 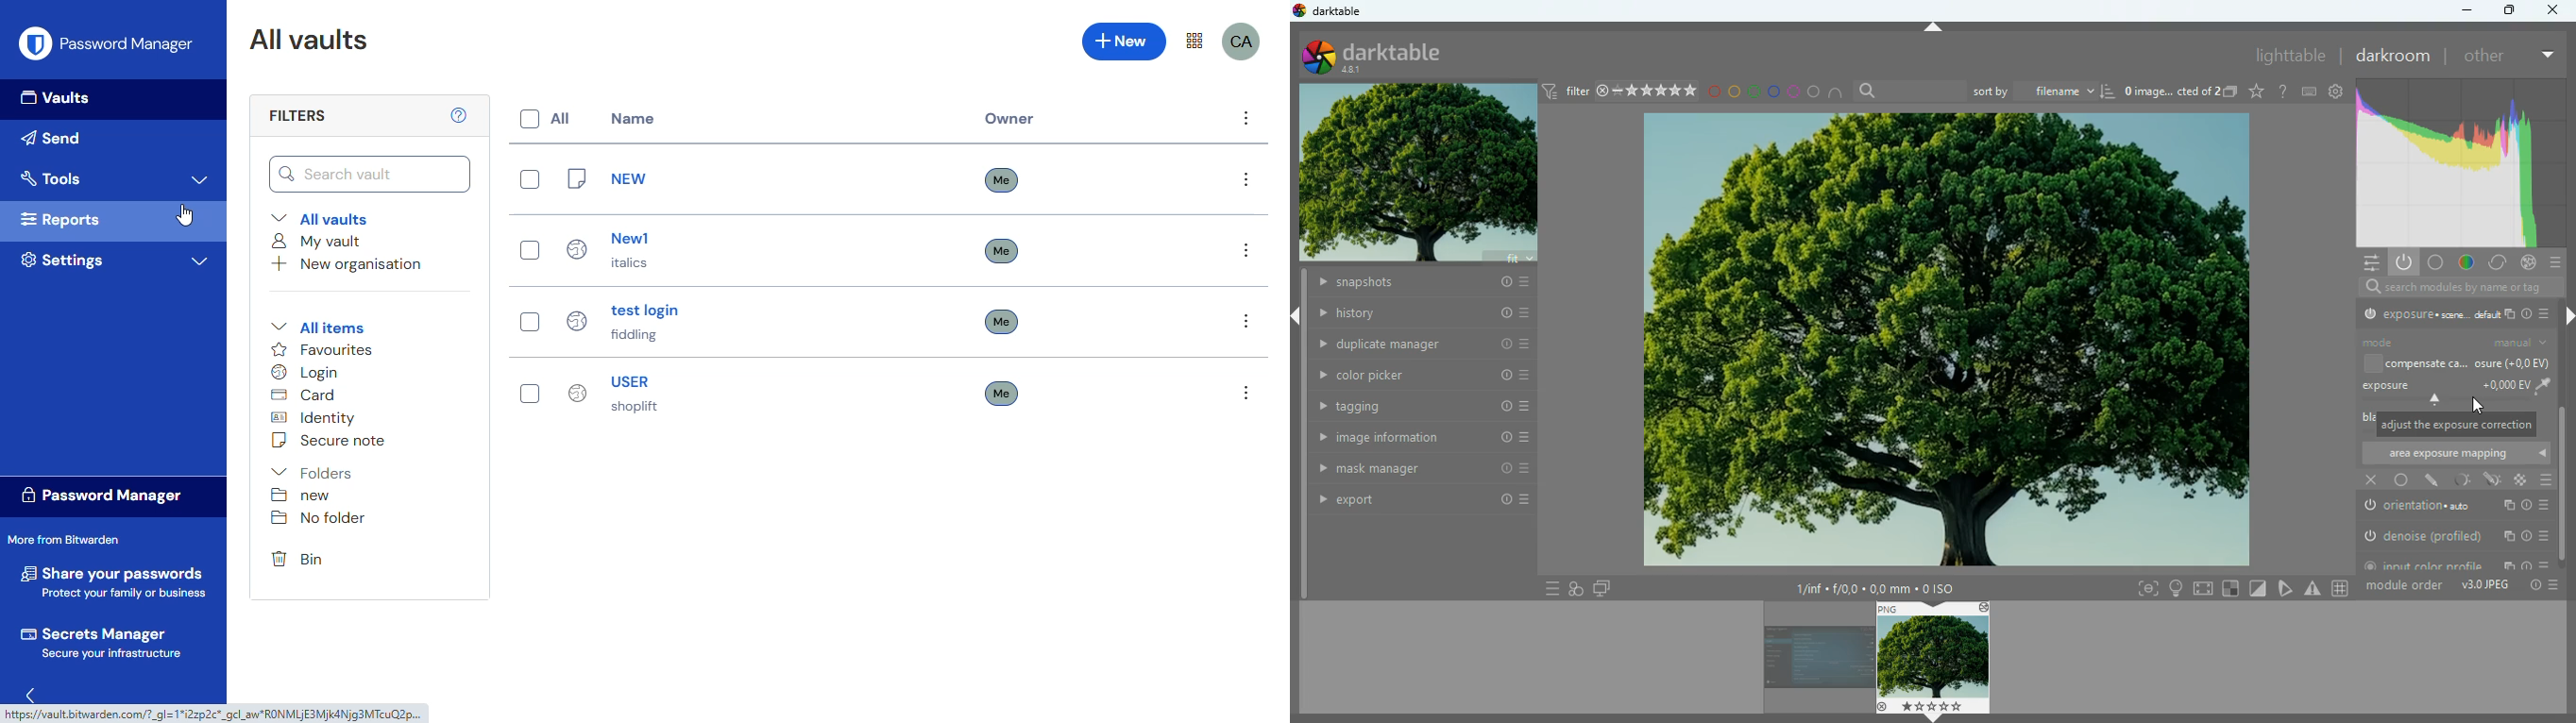 What do you see at coordinates (2457, 535) in the screenshot?
I see `denoise` at bounding box center [2457, 535].